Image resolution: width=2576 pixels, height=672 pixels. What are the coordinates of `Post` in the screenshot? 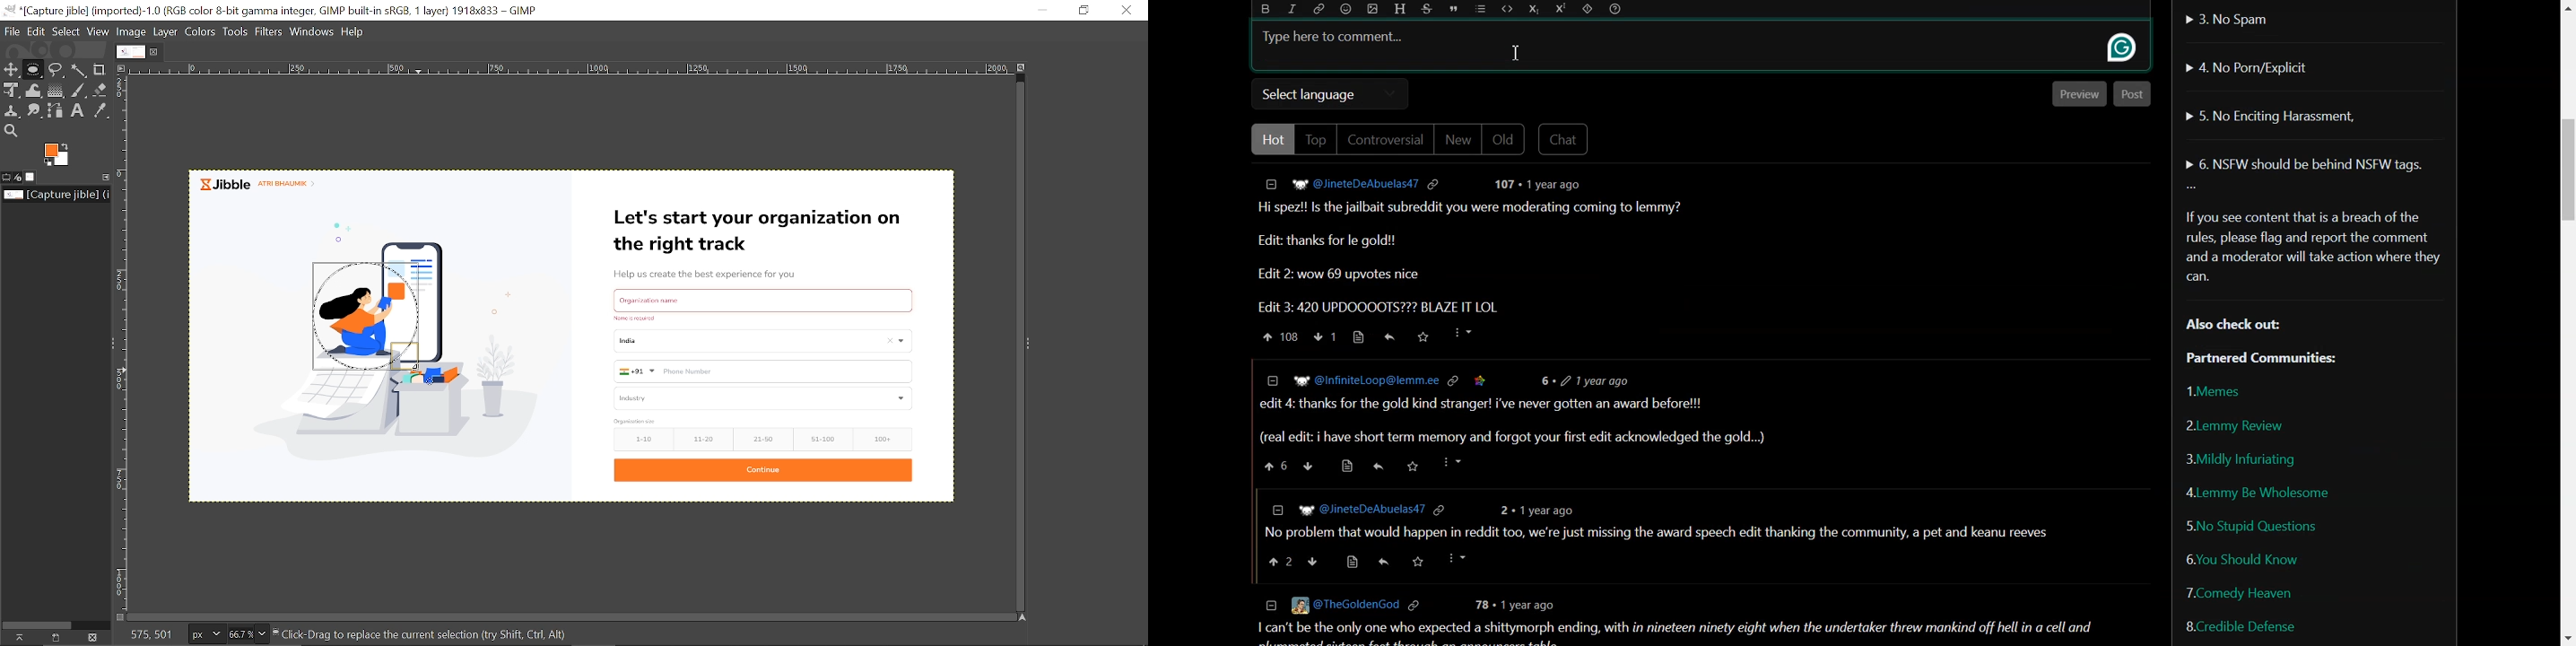 It's located at (2134, 94).